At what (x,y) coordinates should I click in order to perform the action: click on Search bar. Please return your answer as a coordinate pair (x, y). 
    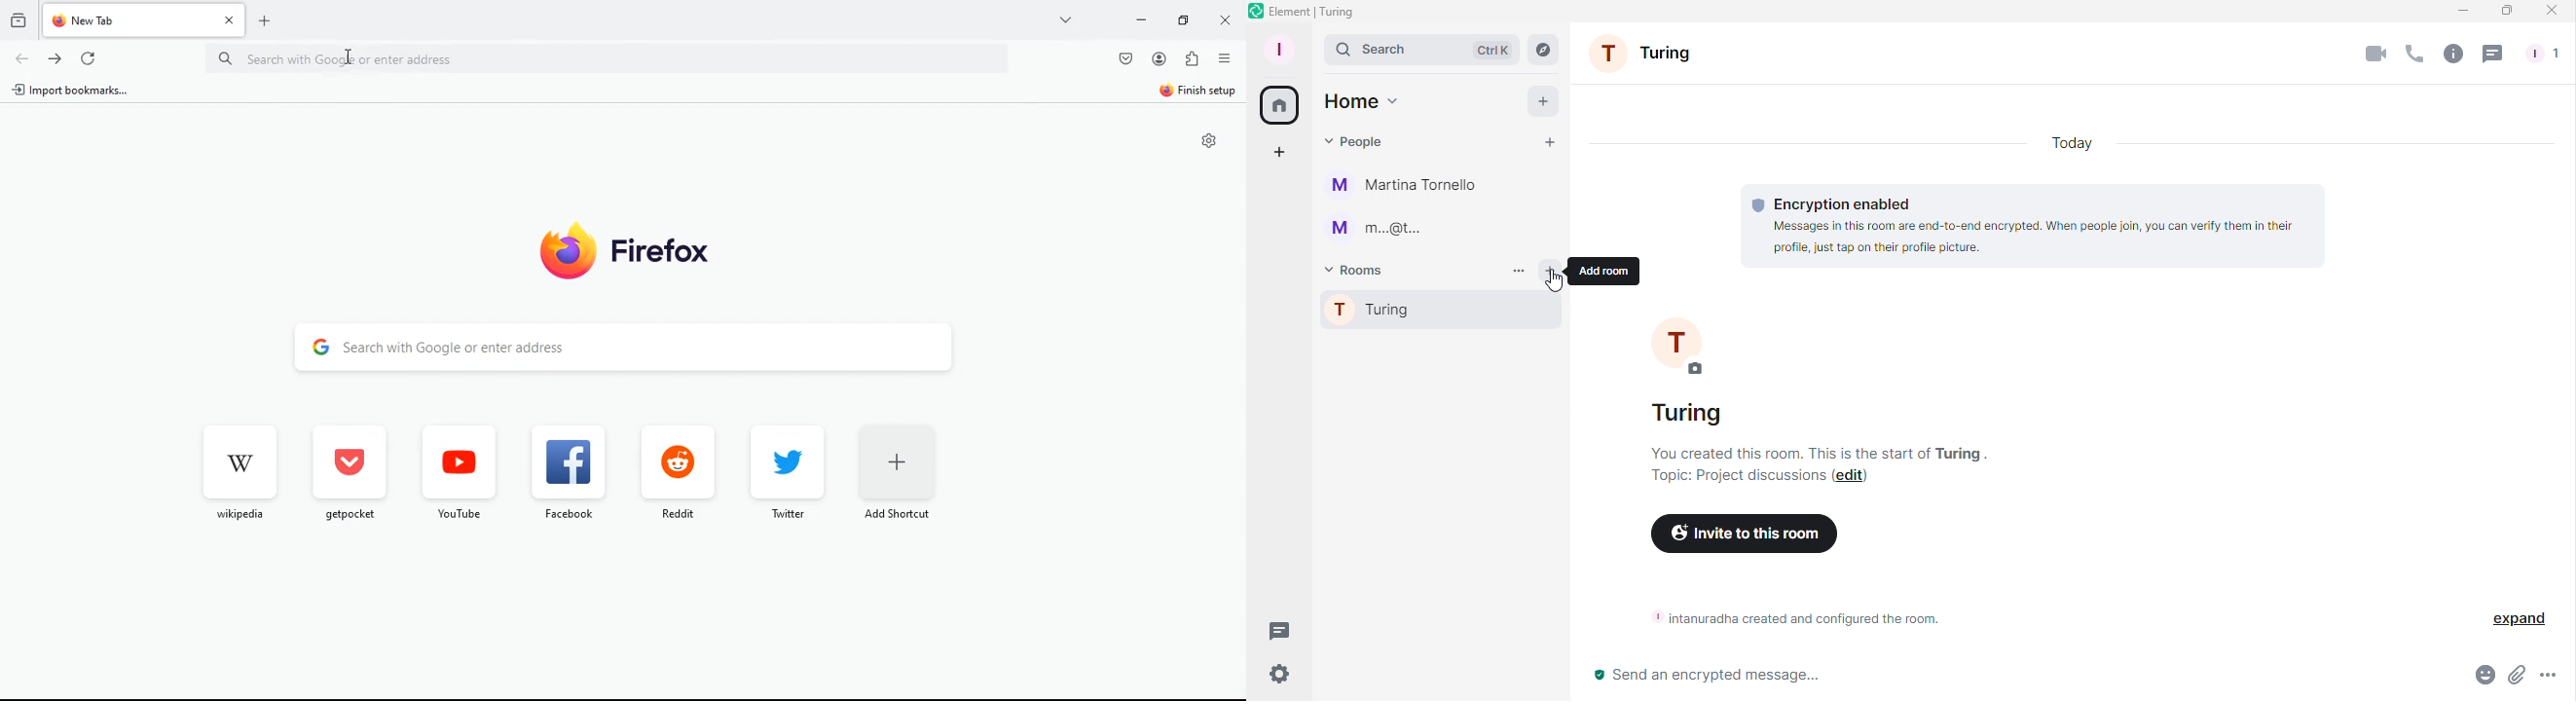
    Looking at the image, I should click on (1421, 49).